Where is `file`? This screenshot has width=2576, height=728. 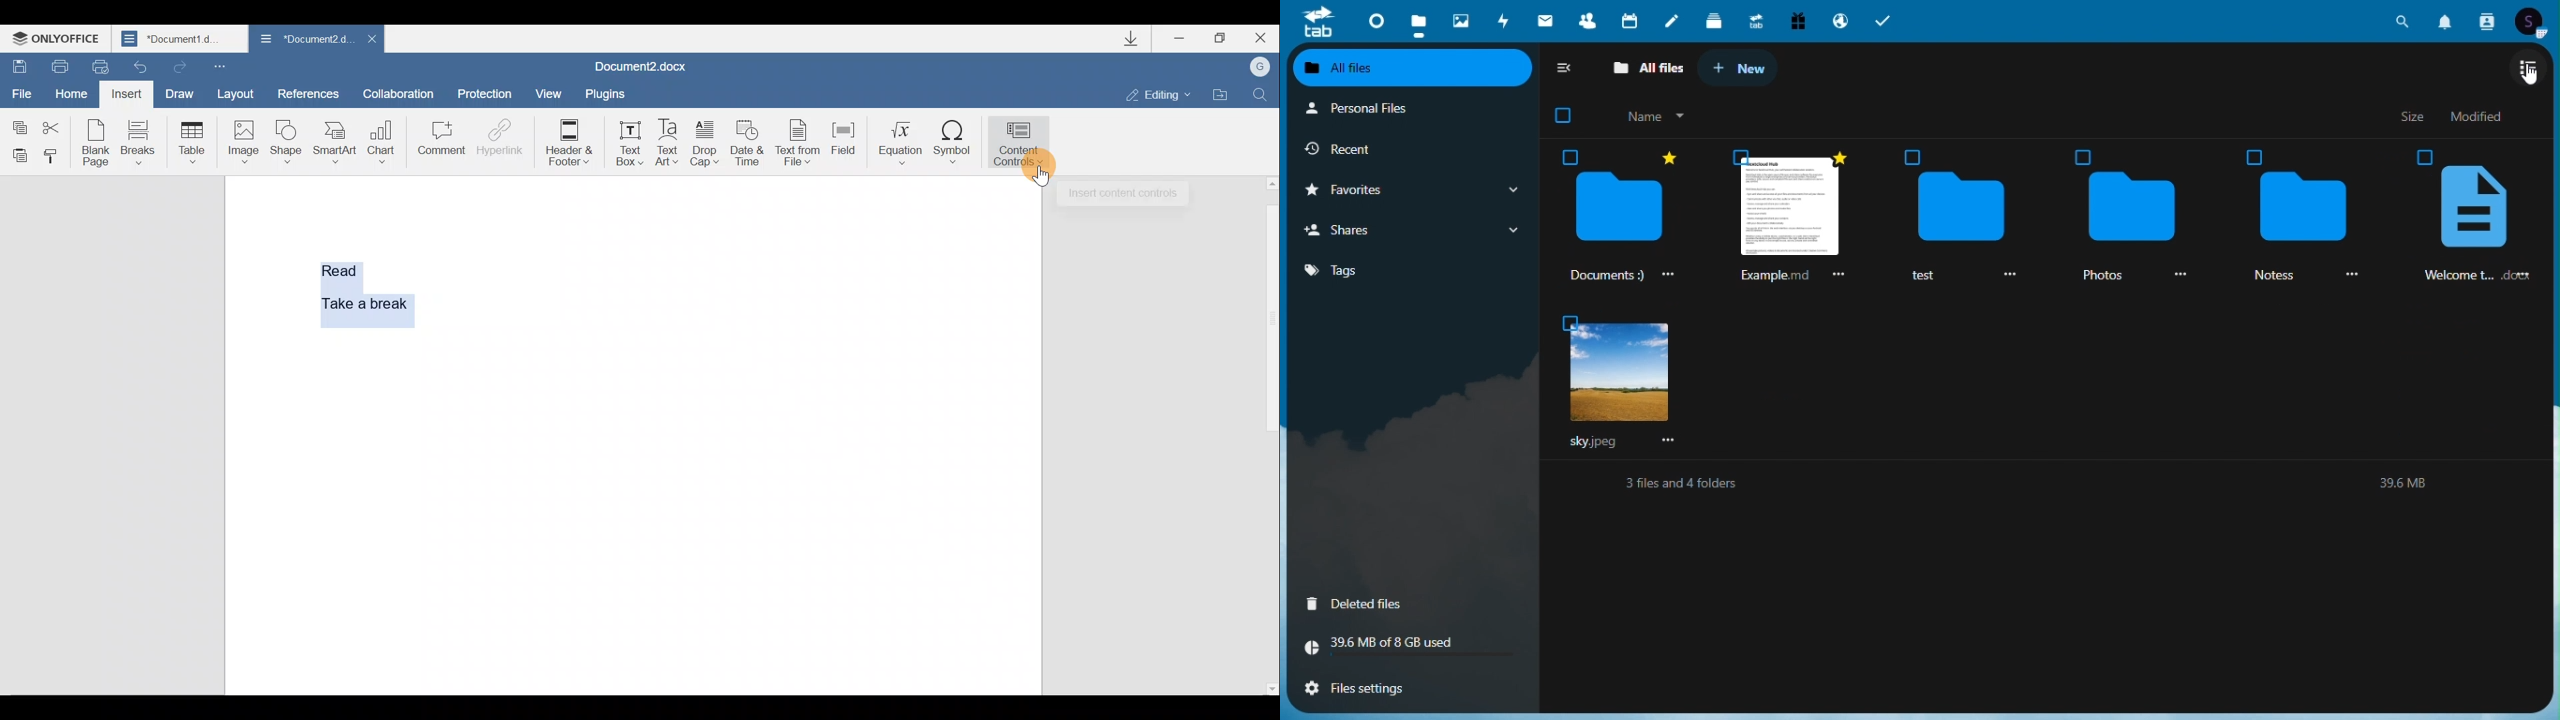 file is located at coordinates (1790, 212).